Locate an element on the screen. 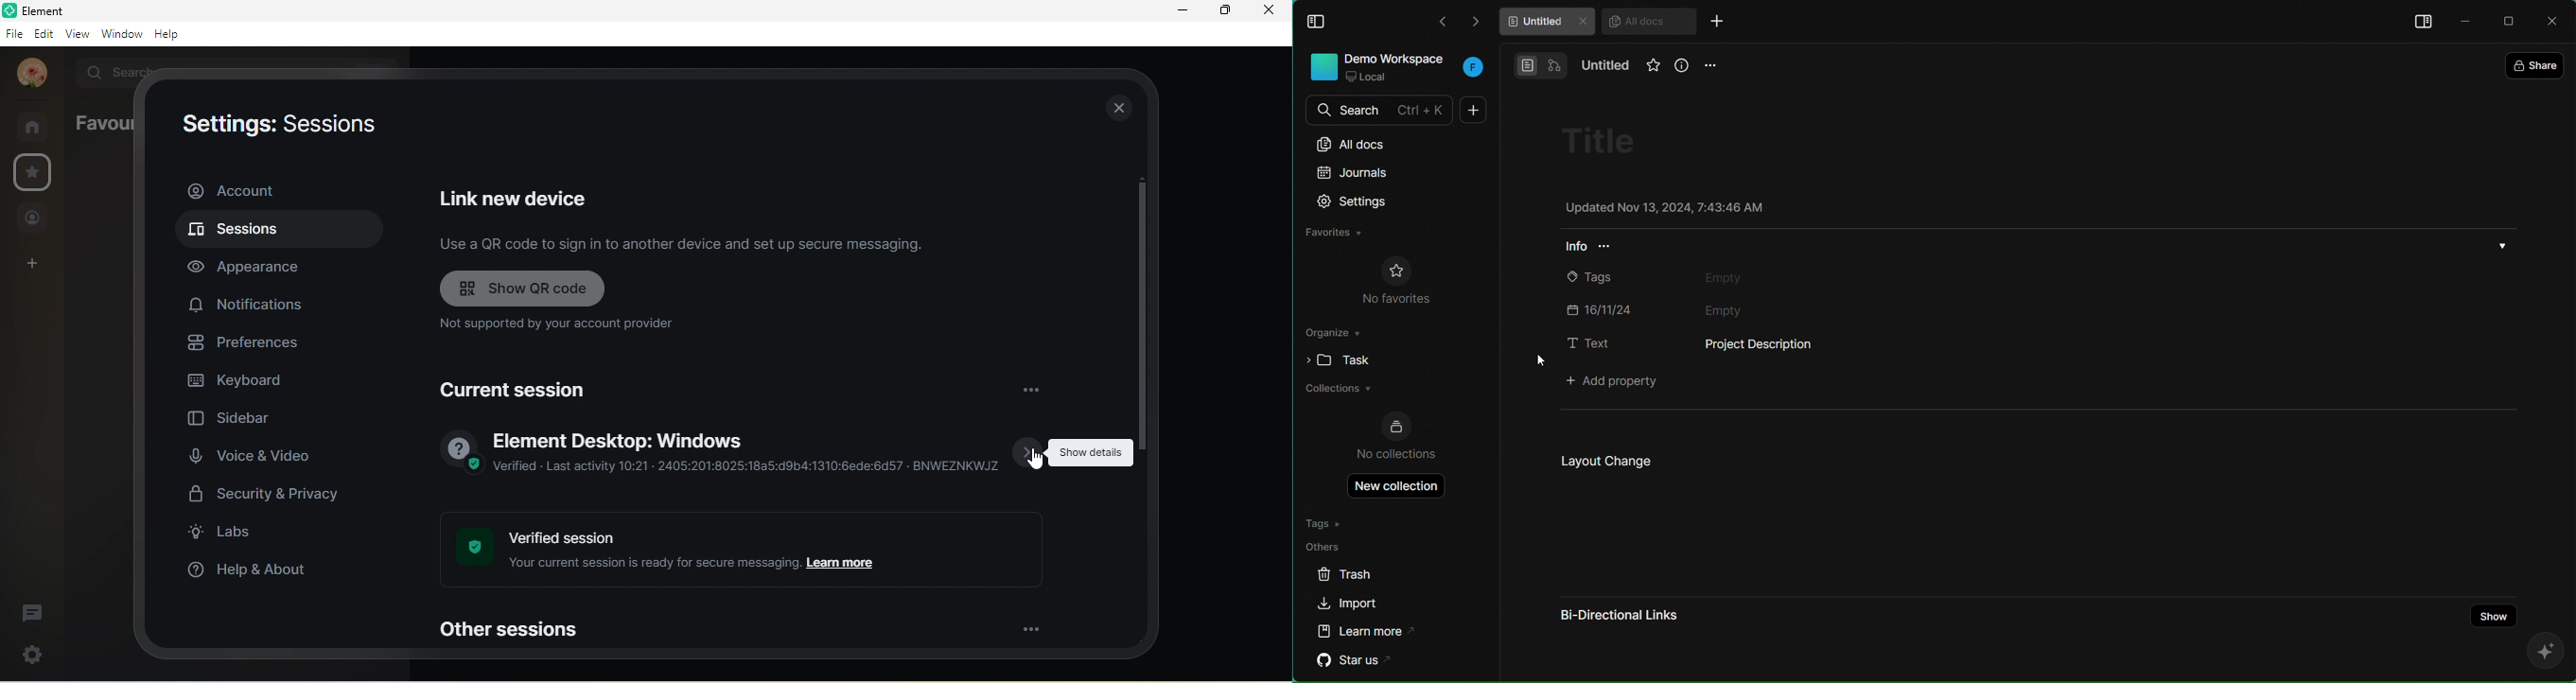 The width and height of the screenshot is (2576, 700). learn more is located at coordinates (843, 563).